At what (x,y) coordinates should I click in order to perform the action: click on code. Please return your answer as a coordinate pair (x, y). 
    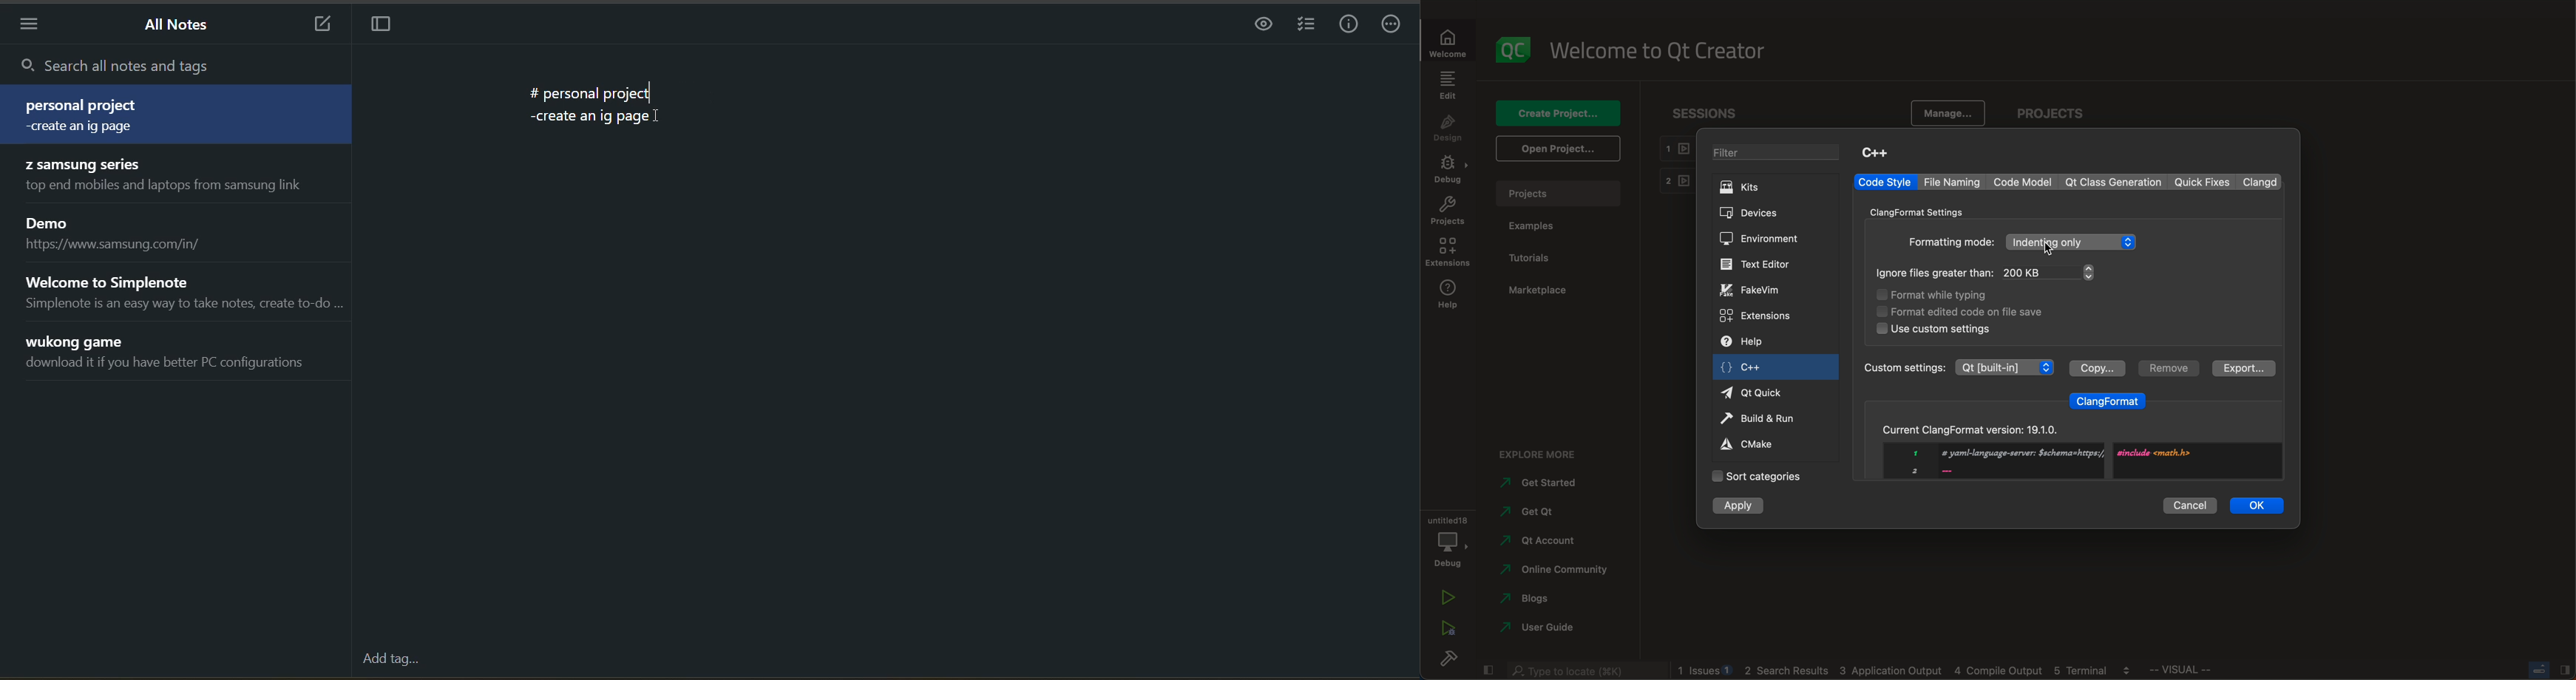
    Looking at the image, I should click on (2024, 182).